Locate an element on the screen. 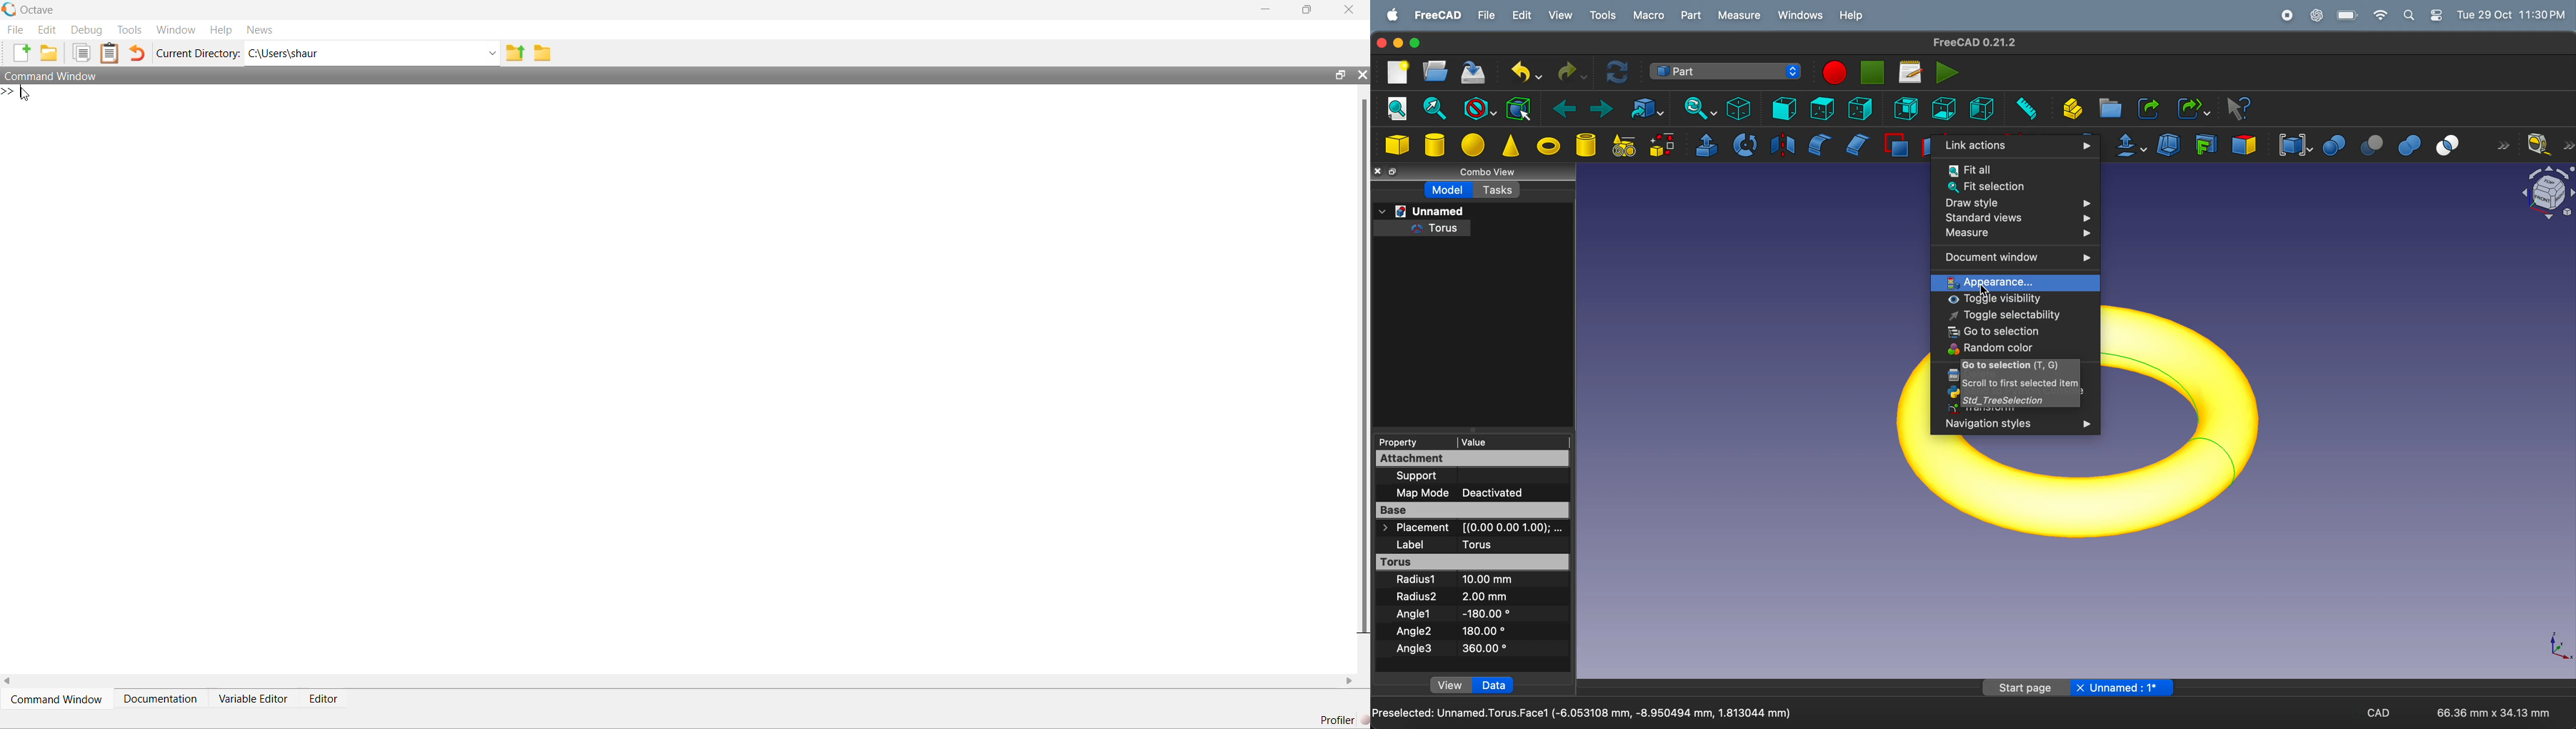 The height and width of the screenshot is (756, 2576). wifi is located at coordinates (2382, 14).